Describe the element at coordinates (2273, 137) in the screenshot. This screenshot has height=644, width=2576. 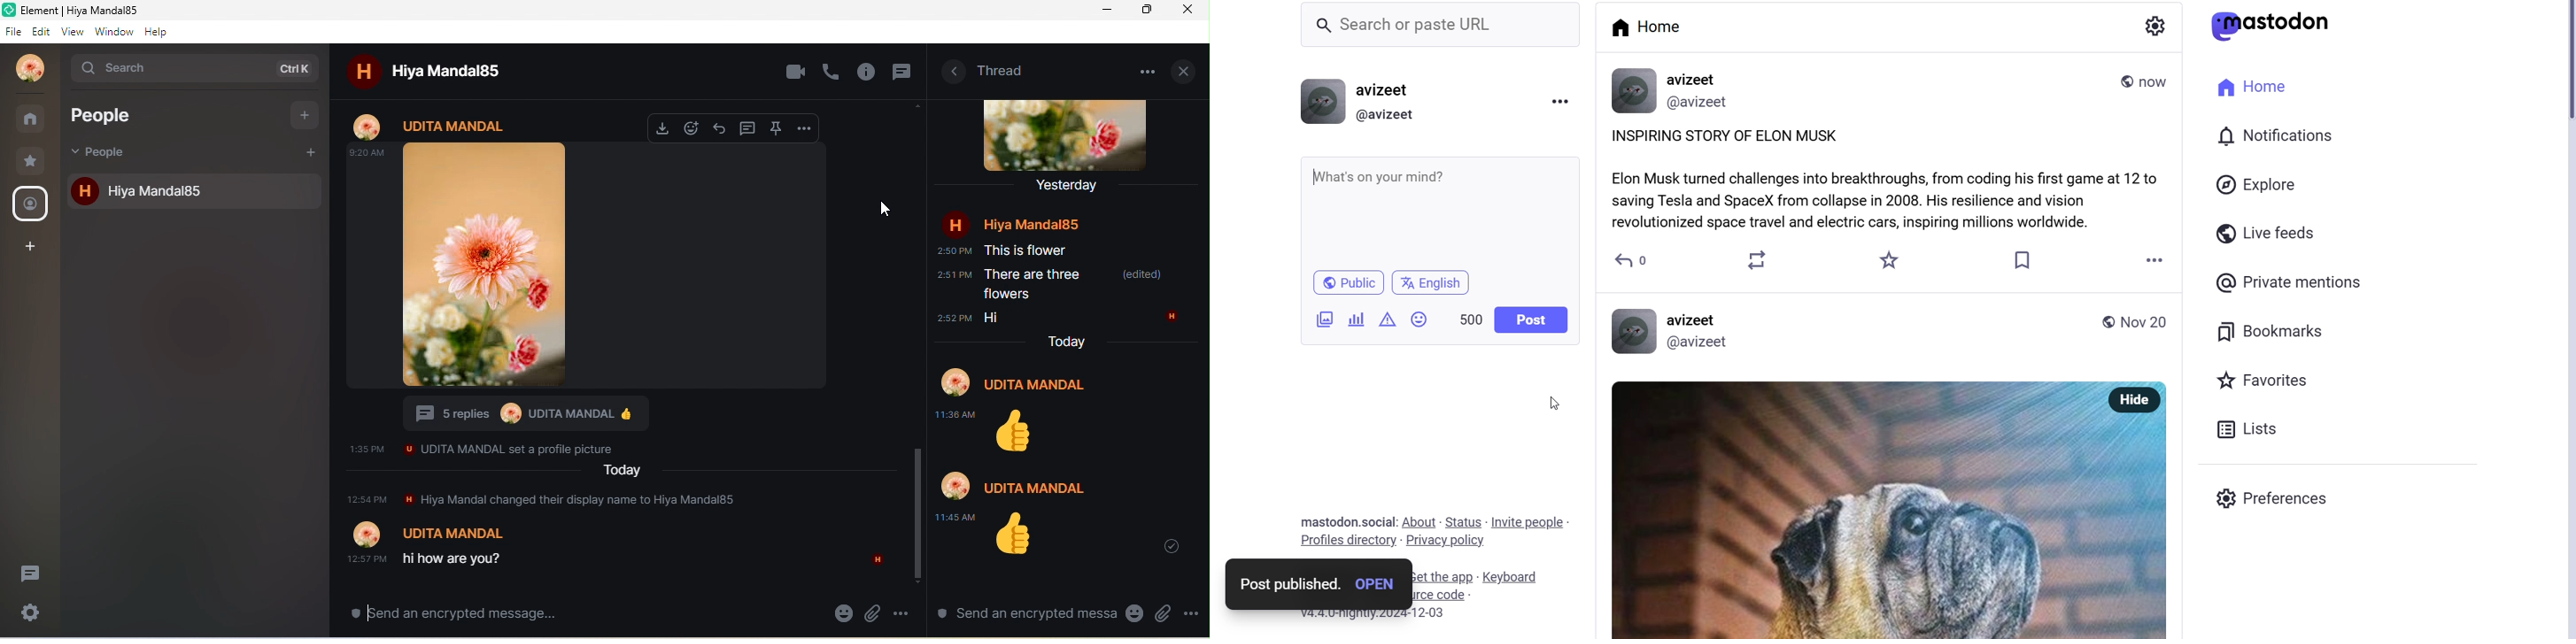
I see `notifications` at that location.